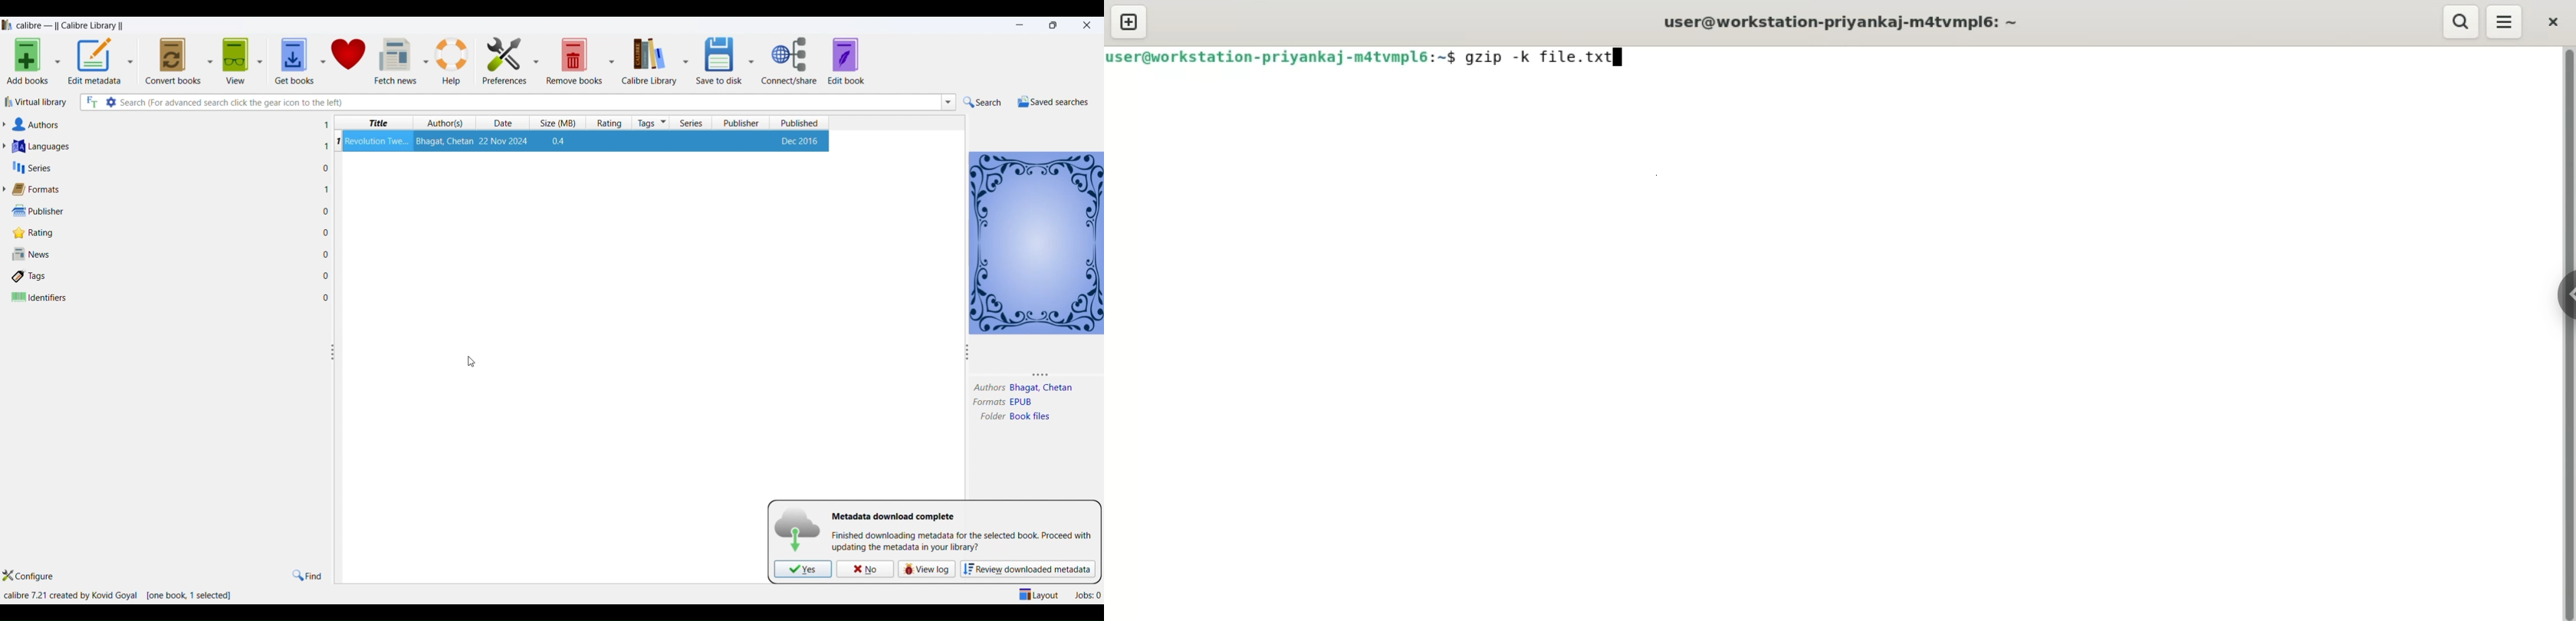 This screenshot has width=2576, height=644. I want to click on configure, so click(35, 577).